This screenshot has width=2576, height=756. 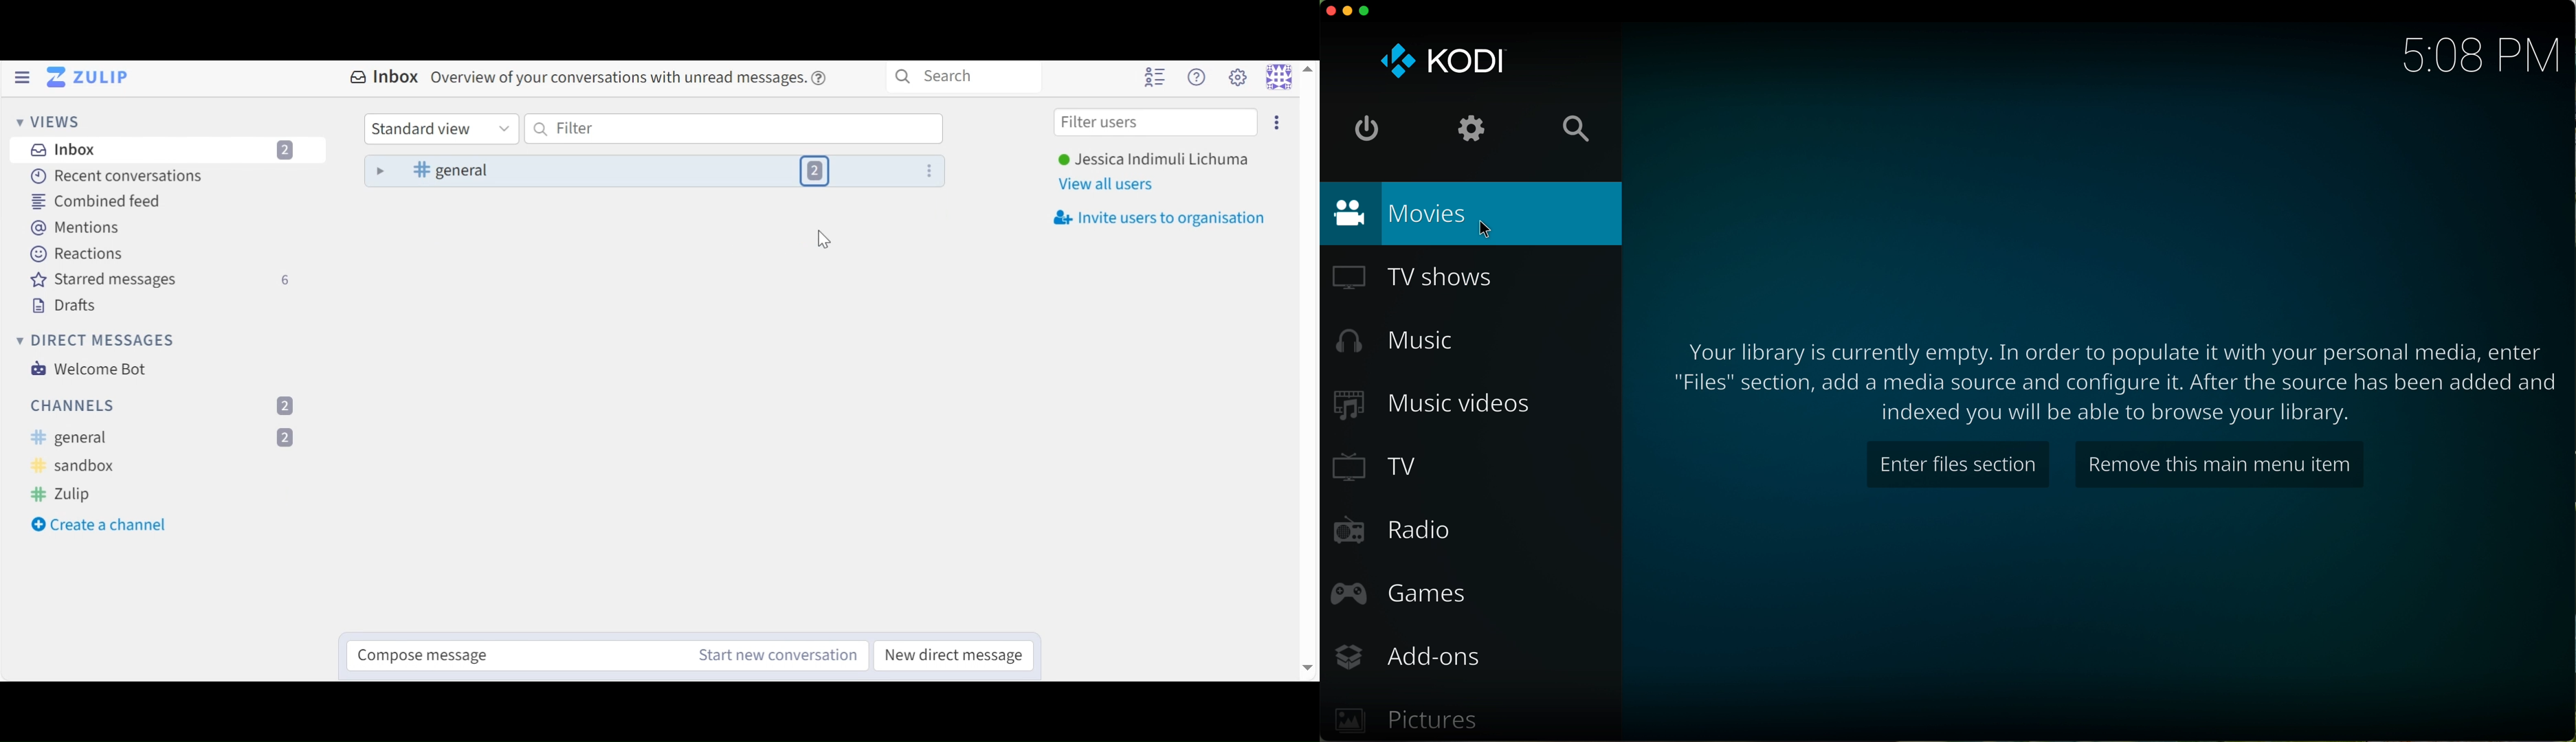 I want to click on maximize, so click(x=1366, y=11).